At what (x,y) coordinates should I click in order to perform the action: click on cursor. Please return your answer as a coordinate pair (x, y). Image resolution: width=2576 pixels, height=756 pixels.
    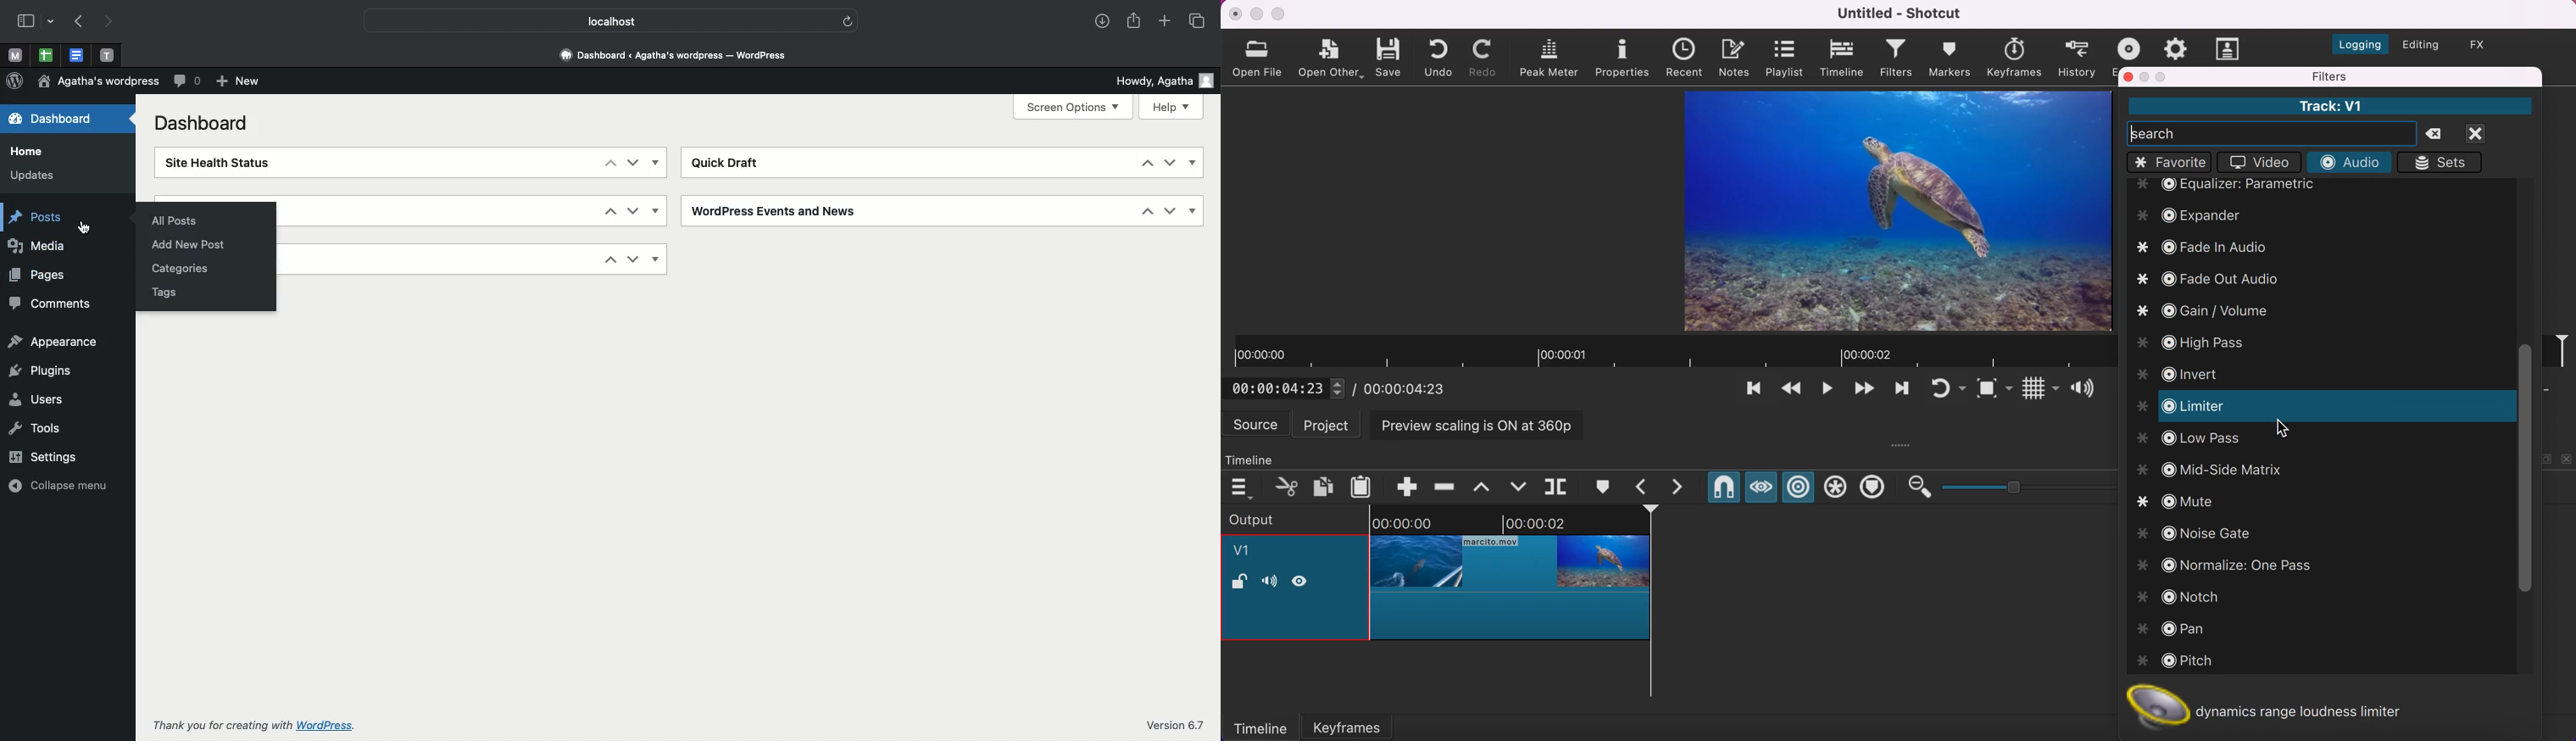
    Looking at the image, I should click on (2284, 427).